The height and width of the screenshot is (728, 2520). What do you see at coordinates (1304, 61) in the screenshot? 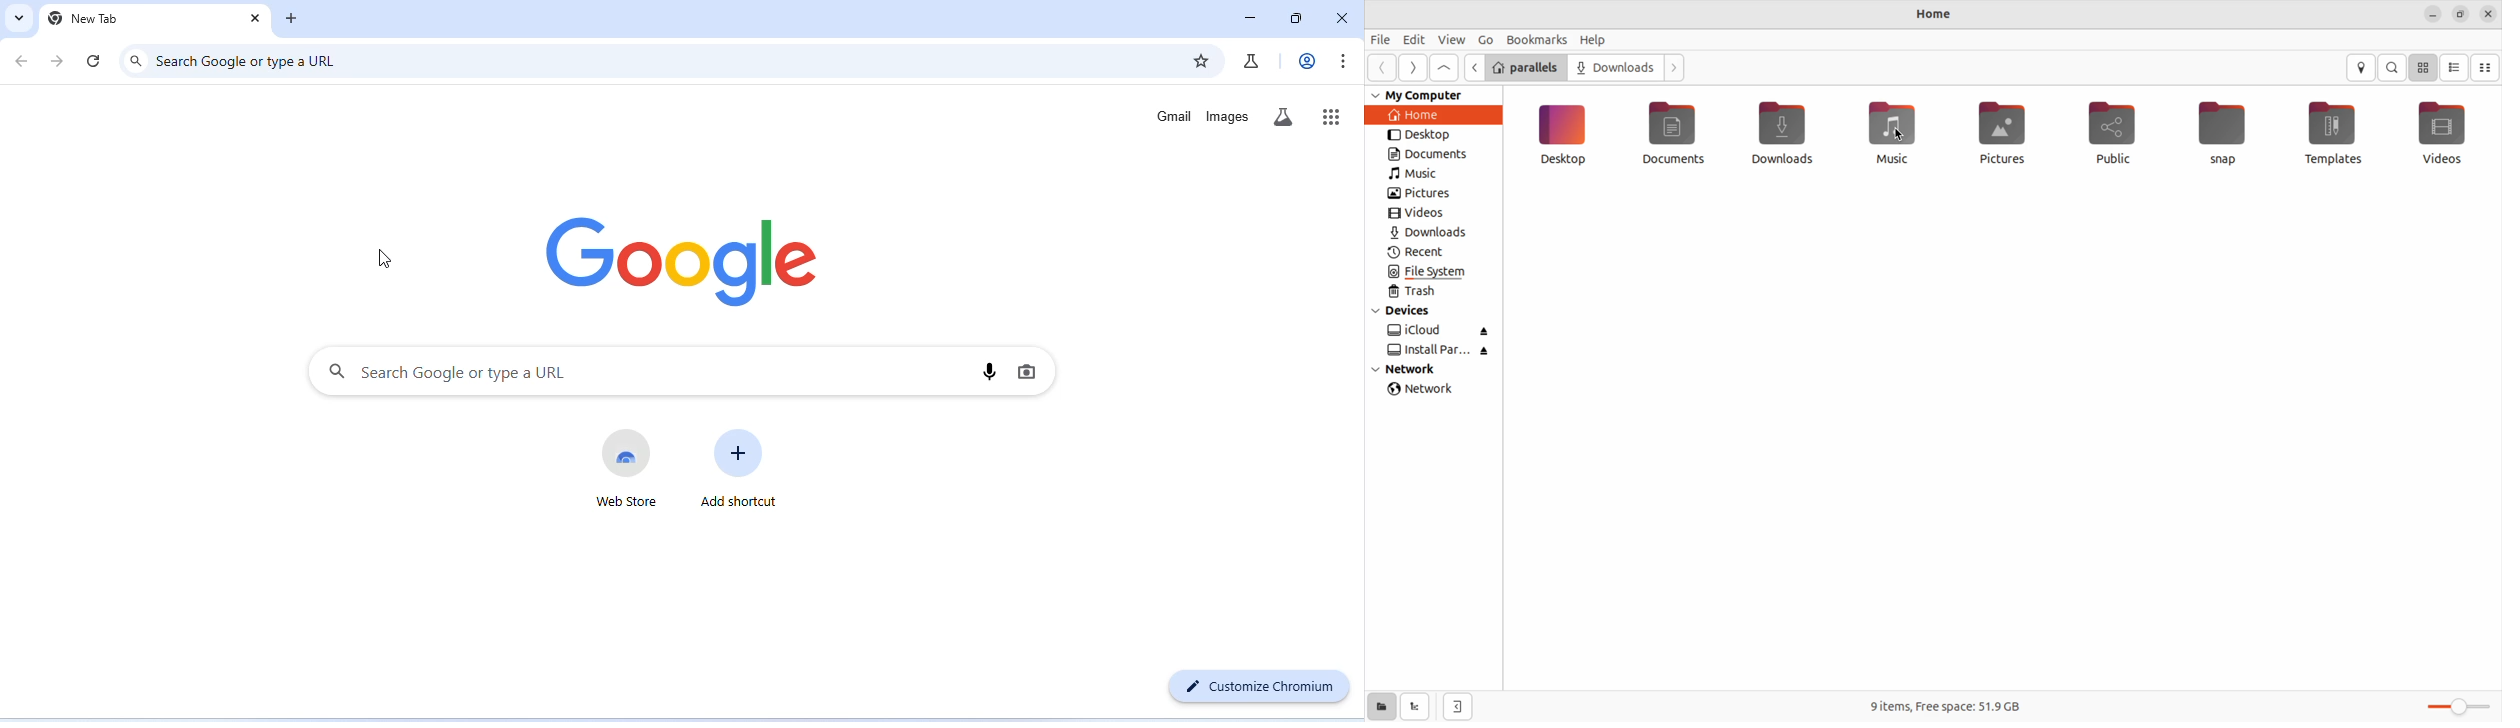
I see `account` at bounding box center [1304, 61].